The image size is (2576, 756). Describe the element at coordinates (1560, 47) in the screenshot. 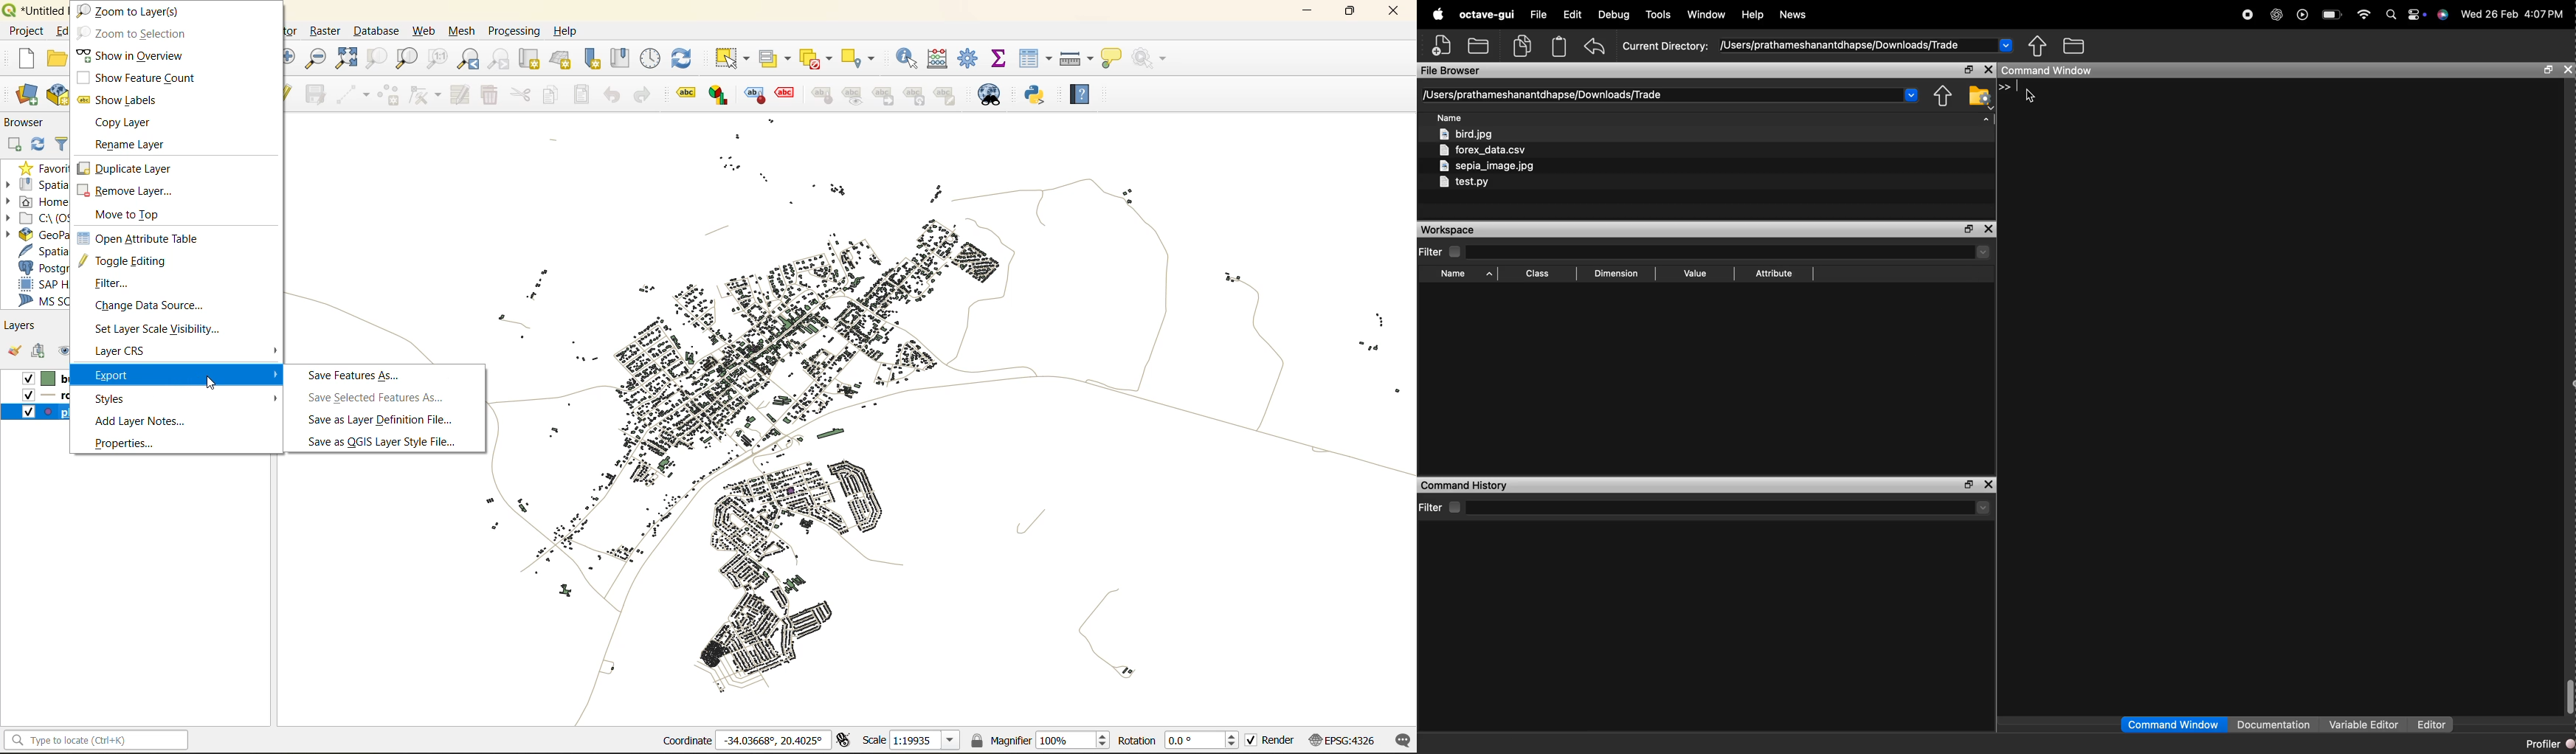

I see `Clipboard ` at that location.